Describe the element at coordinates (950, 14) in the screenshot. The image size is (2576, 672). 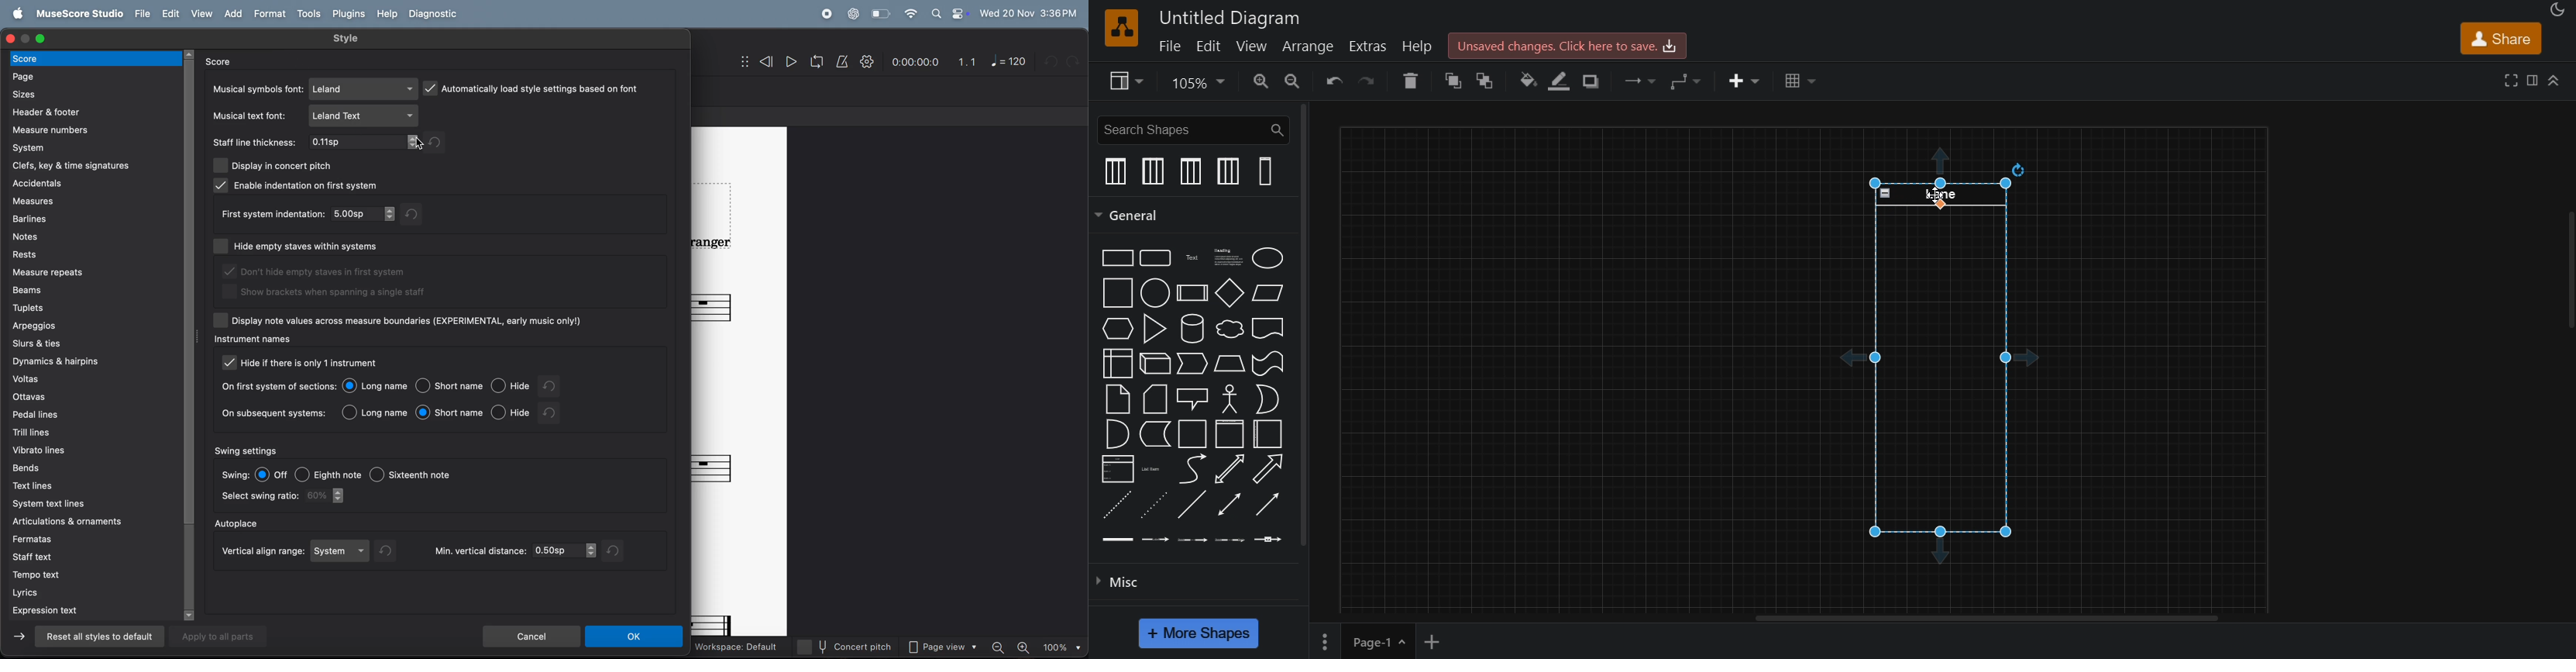
I see `apple widgets` at that location.